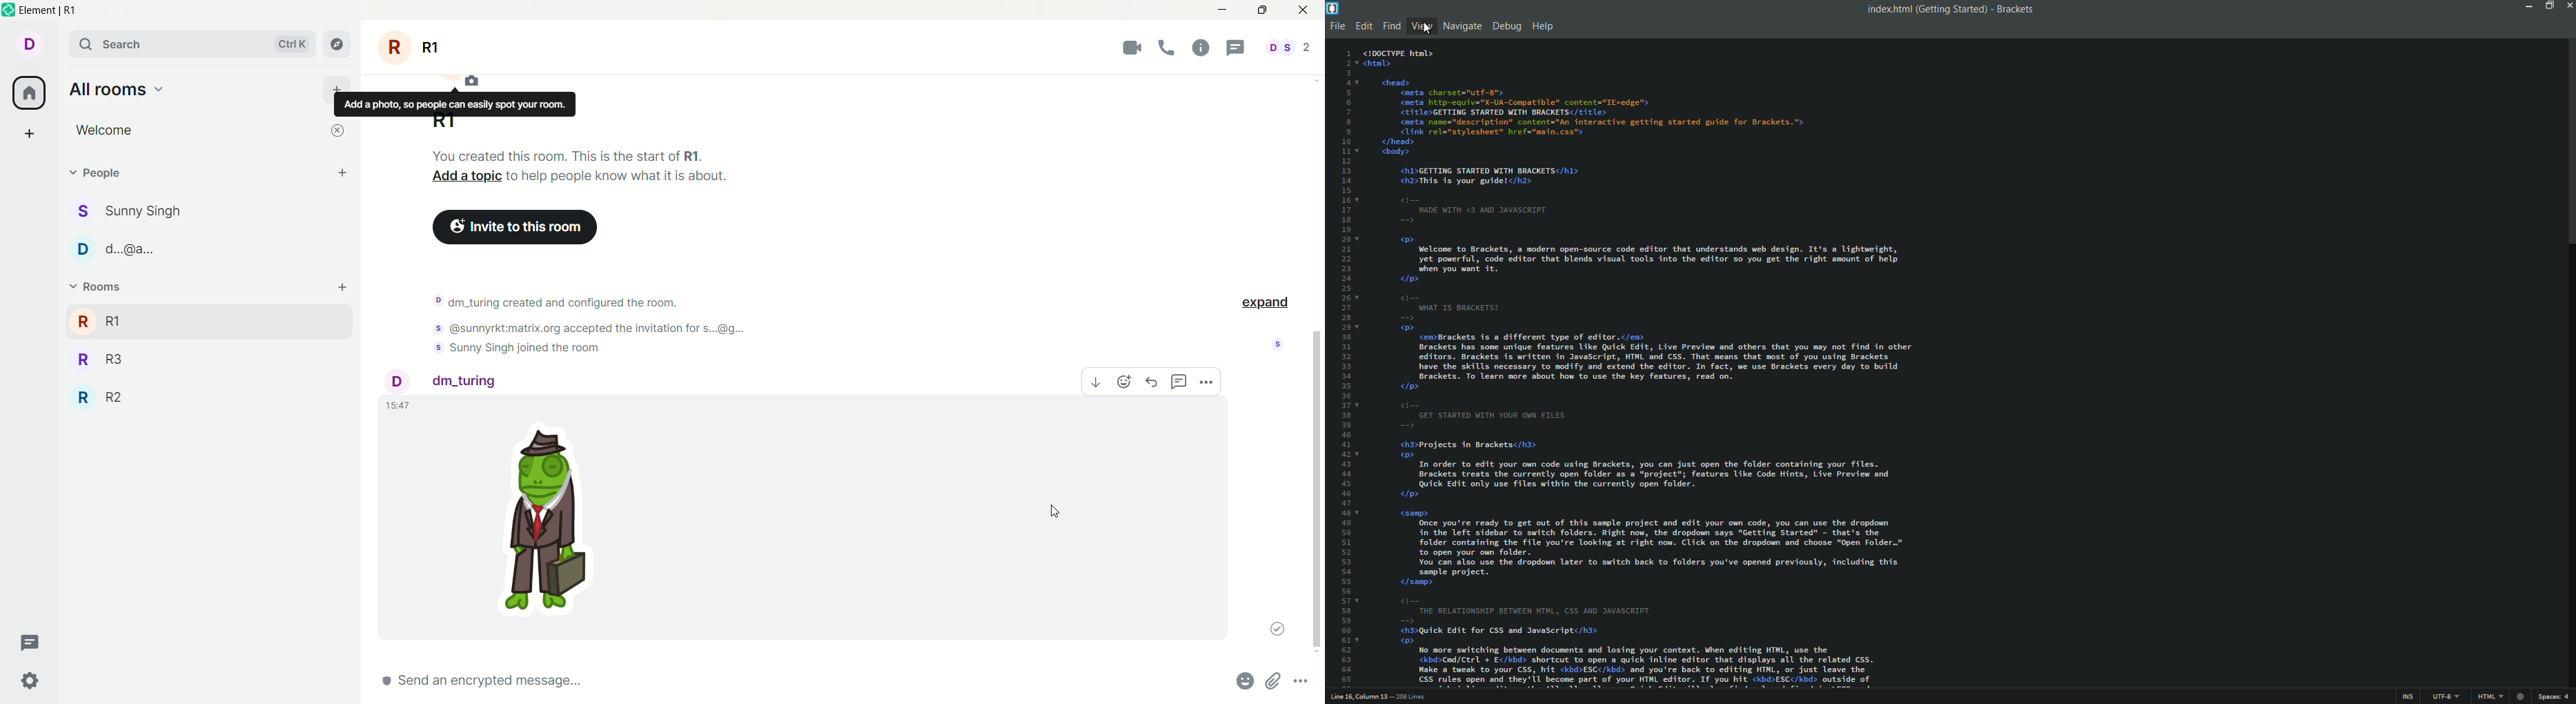  I want to click on search, so click(194, 43).